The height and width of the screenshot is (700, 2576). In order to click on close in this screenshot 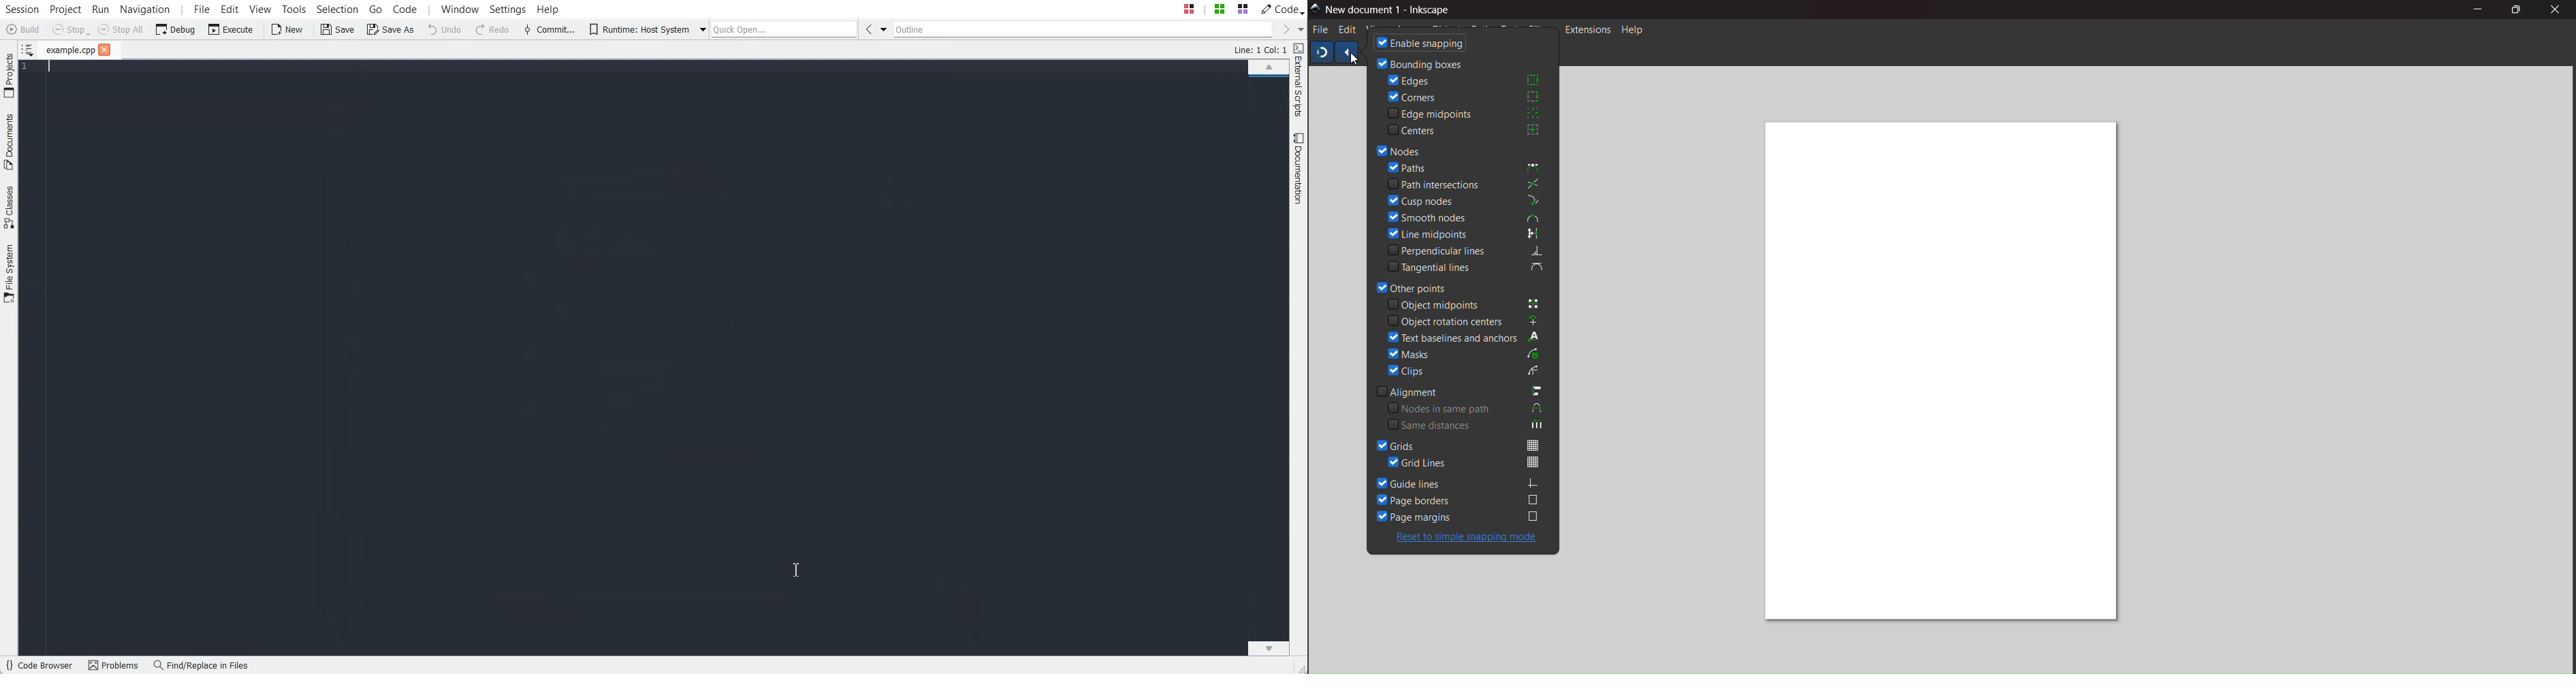, I will do `click(2560, 11)`.